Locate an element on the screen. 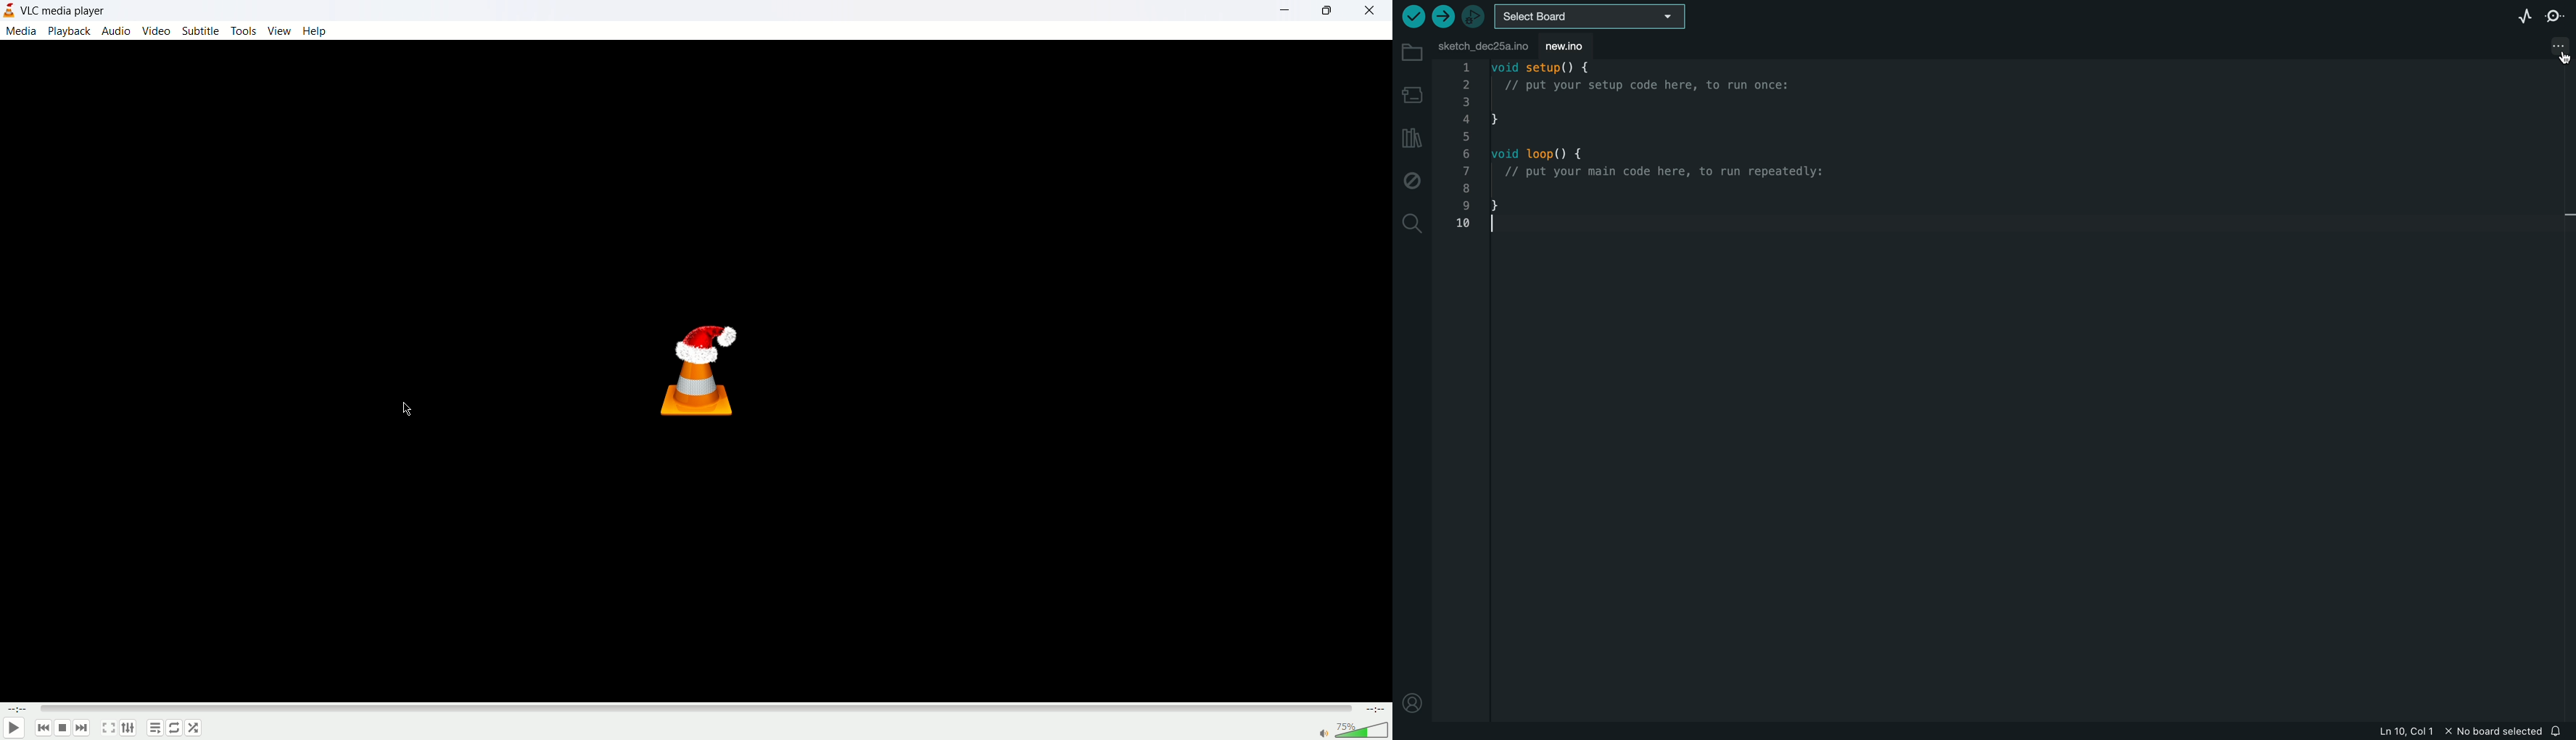 Image resolution: width=2576 pixels, height=756 pixels. time remaining is located at coordinates (1374, 711).